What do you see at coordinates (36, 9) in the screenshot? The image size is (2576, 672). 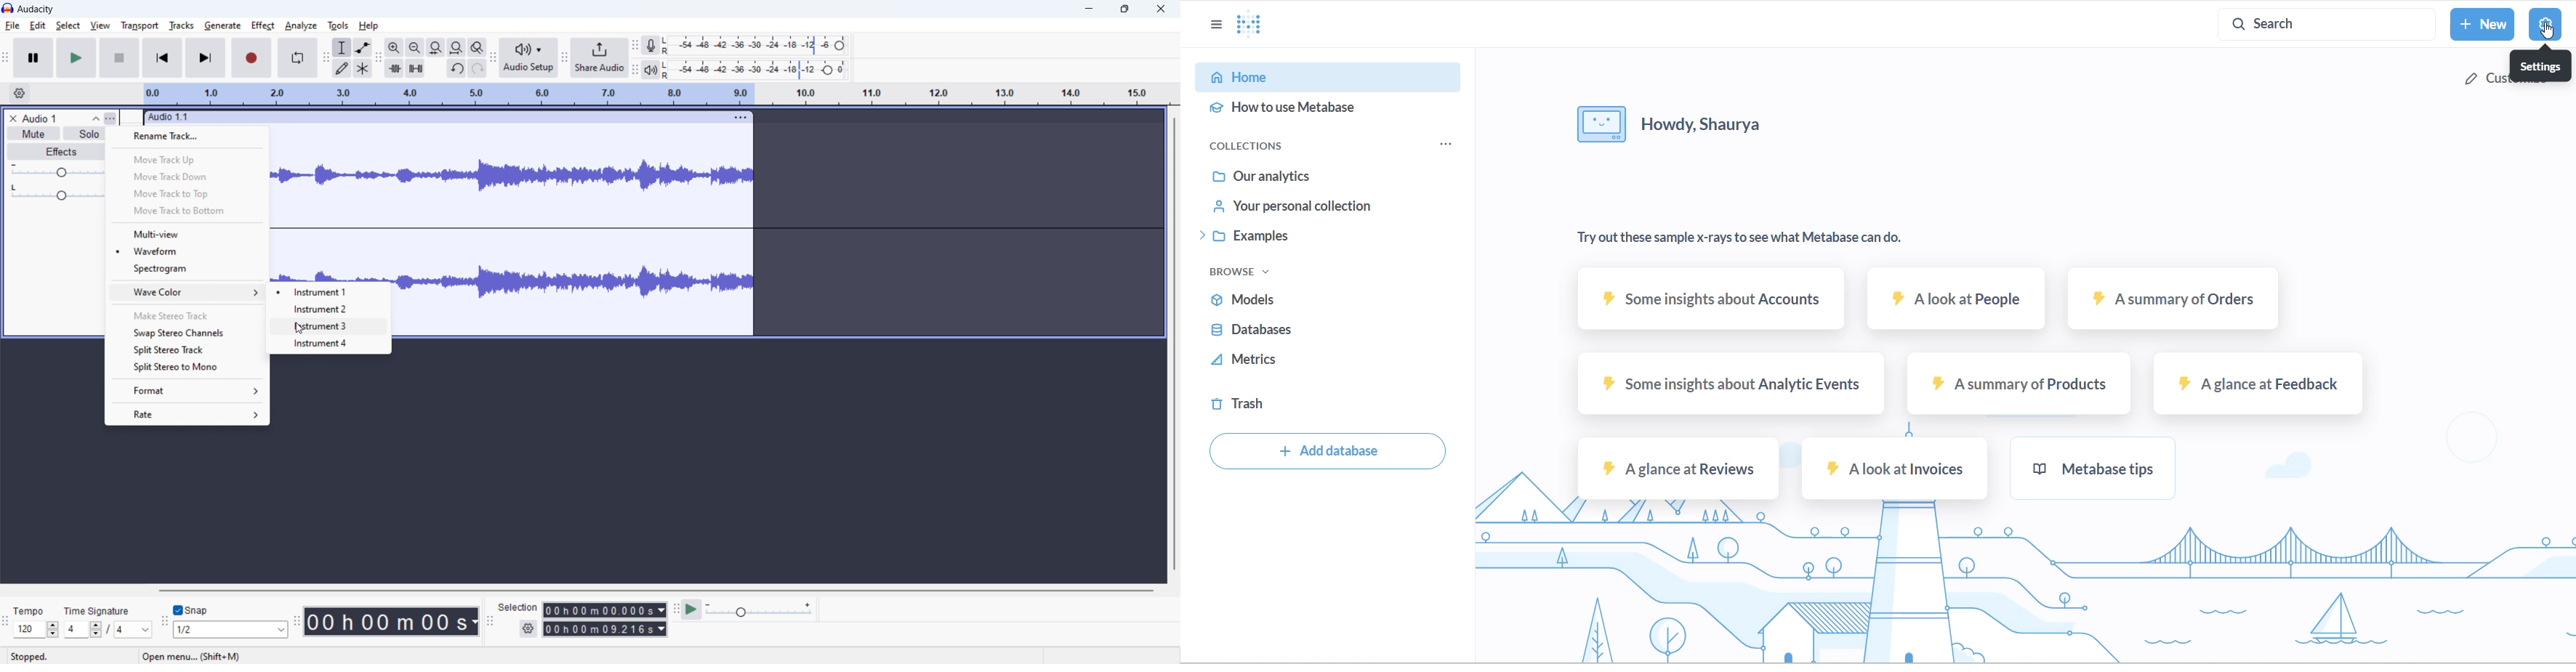 I see `title` at bounding box center [36, 9].